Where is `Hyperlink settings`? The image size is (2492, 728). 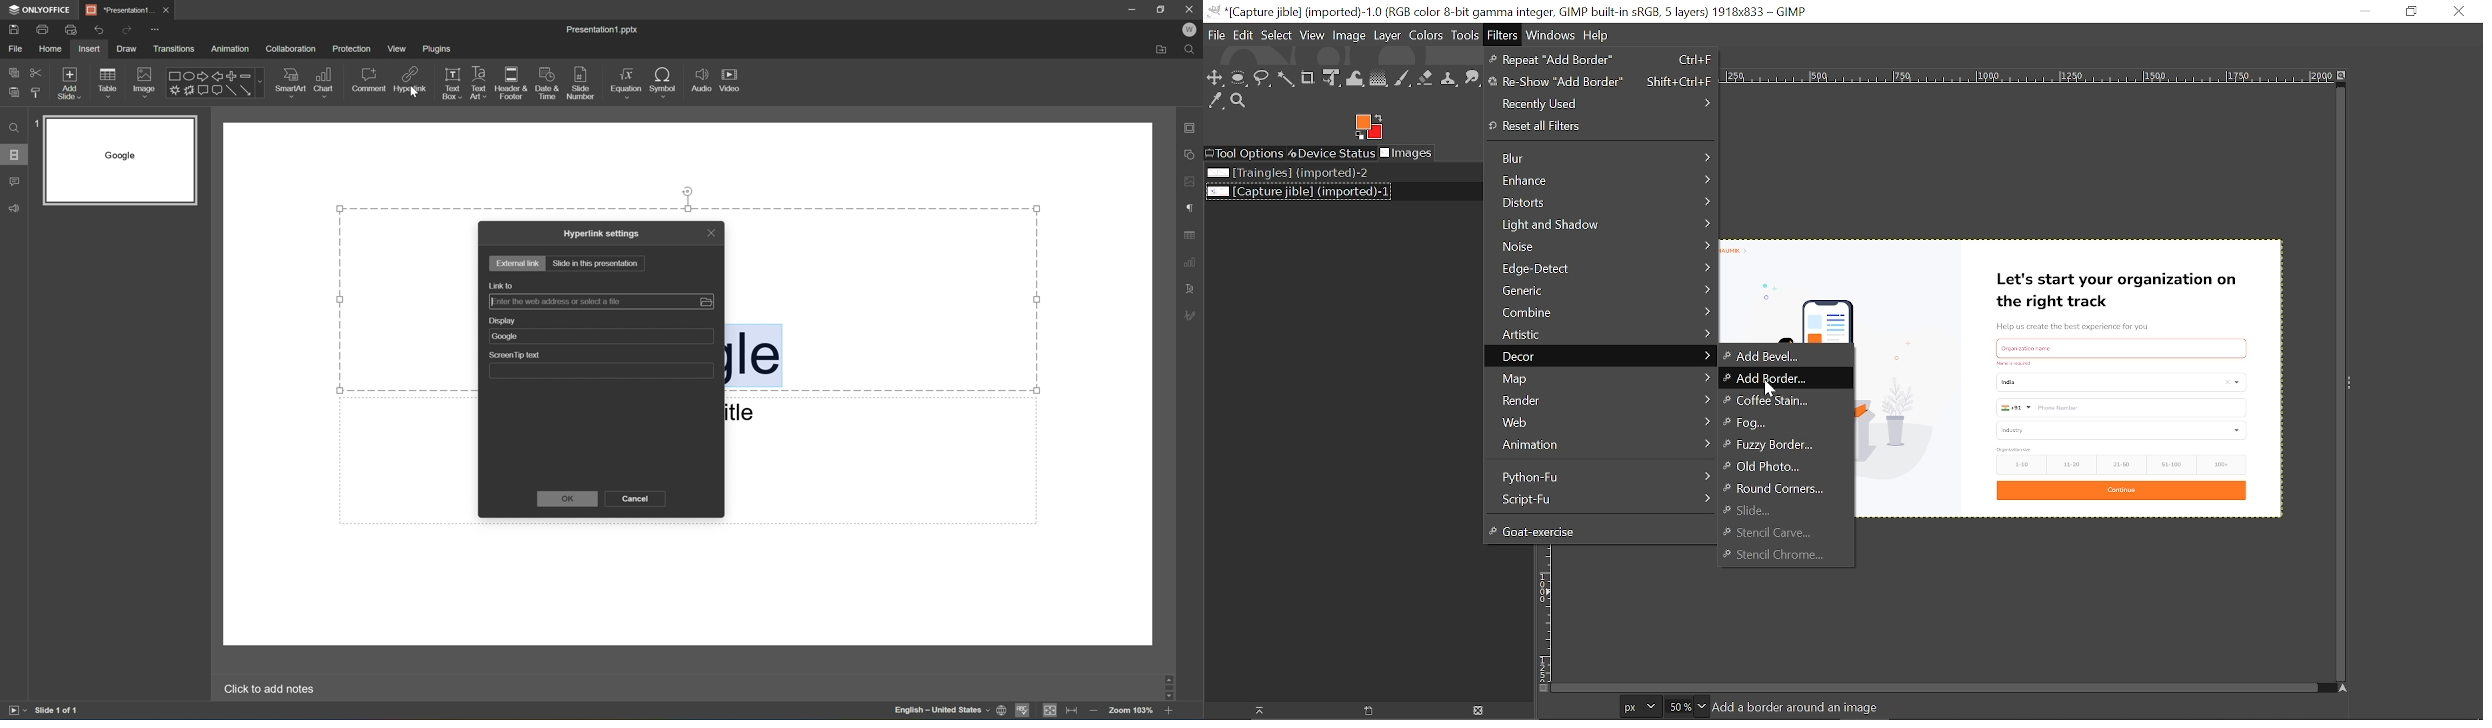 Hyperlink settings is located at coordinates (602, 233).